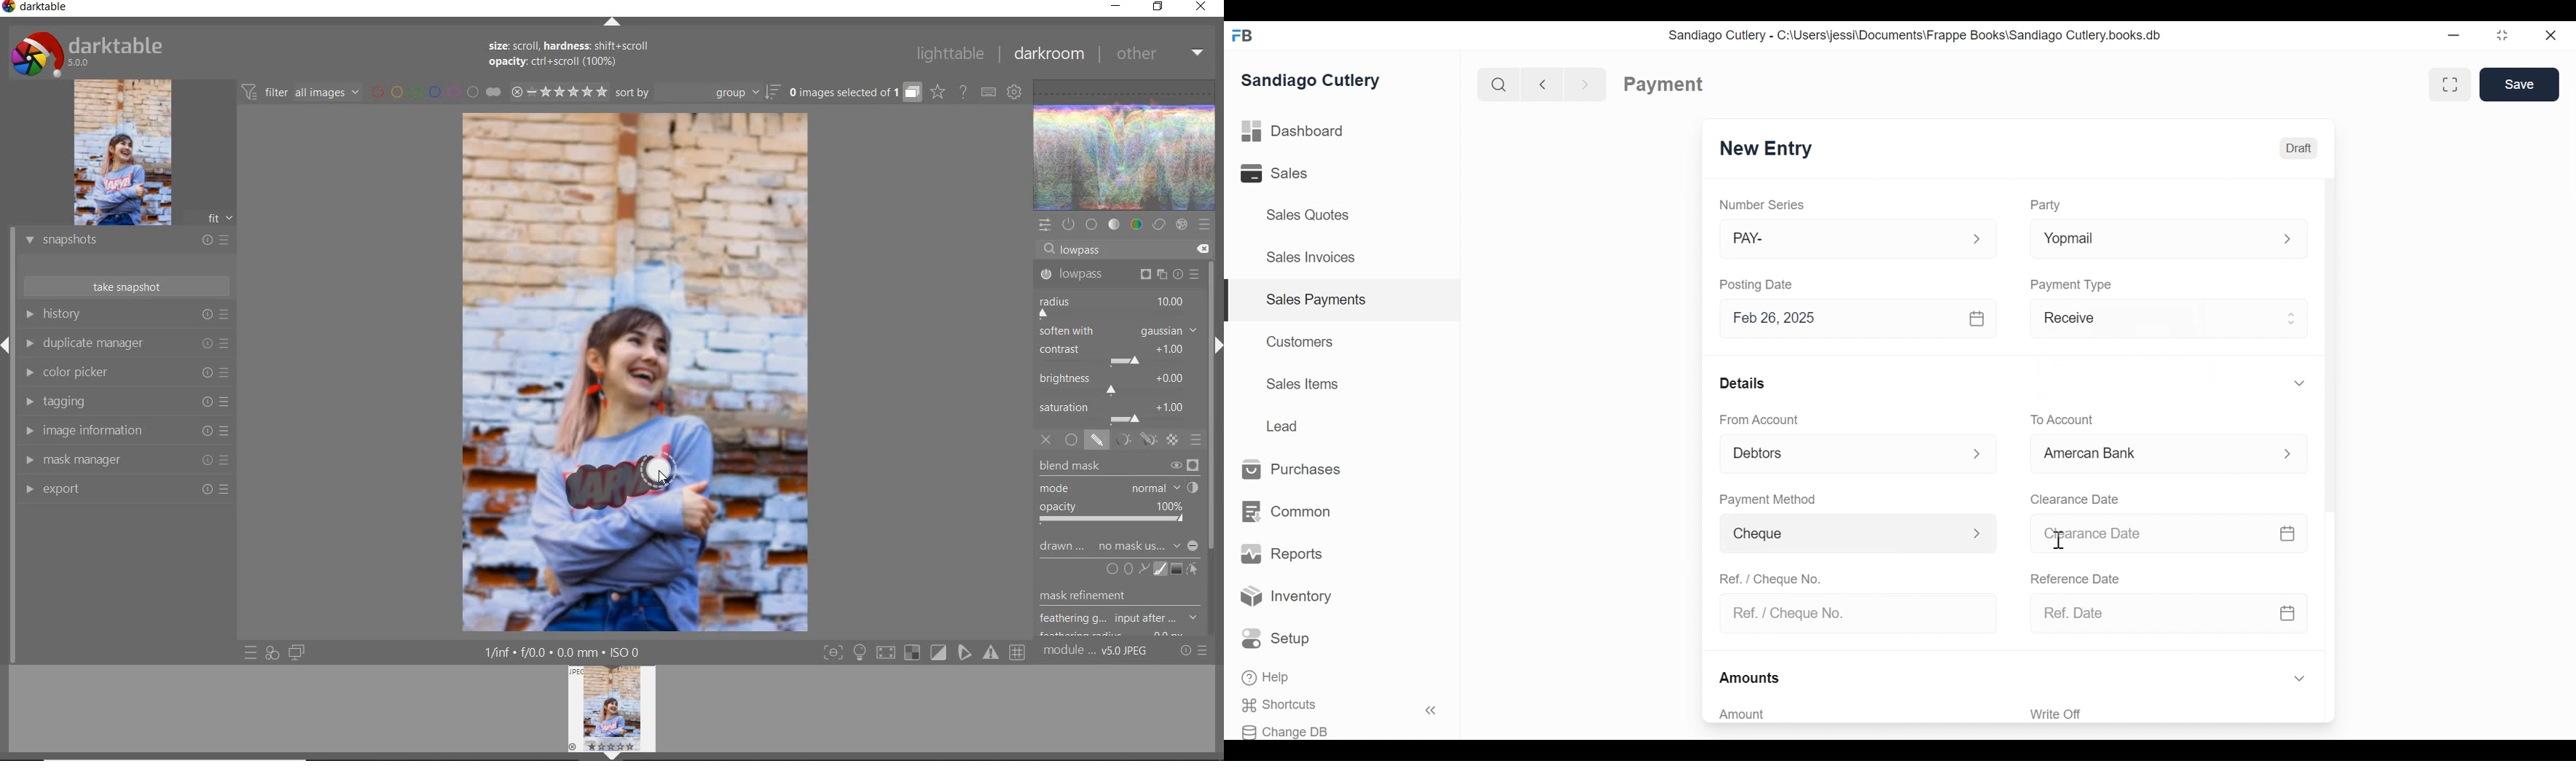  Describe the element at coordinates (1284, 173) in the screenshot. I see `Sales` at that location.